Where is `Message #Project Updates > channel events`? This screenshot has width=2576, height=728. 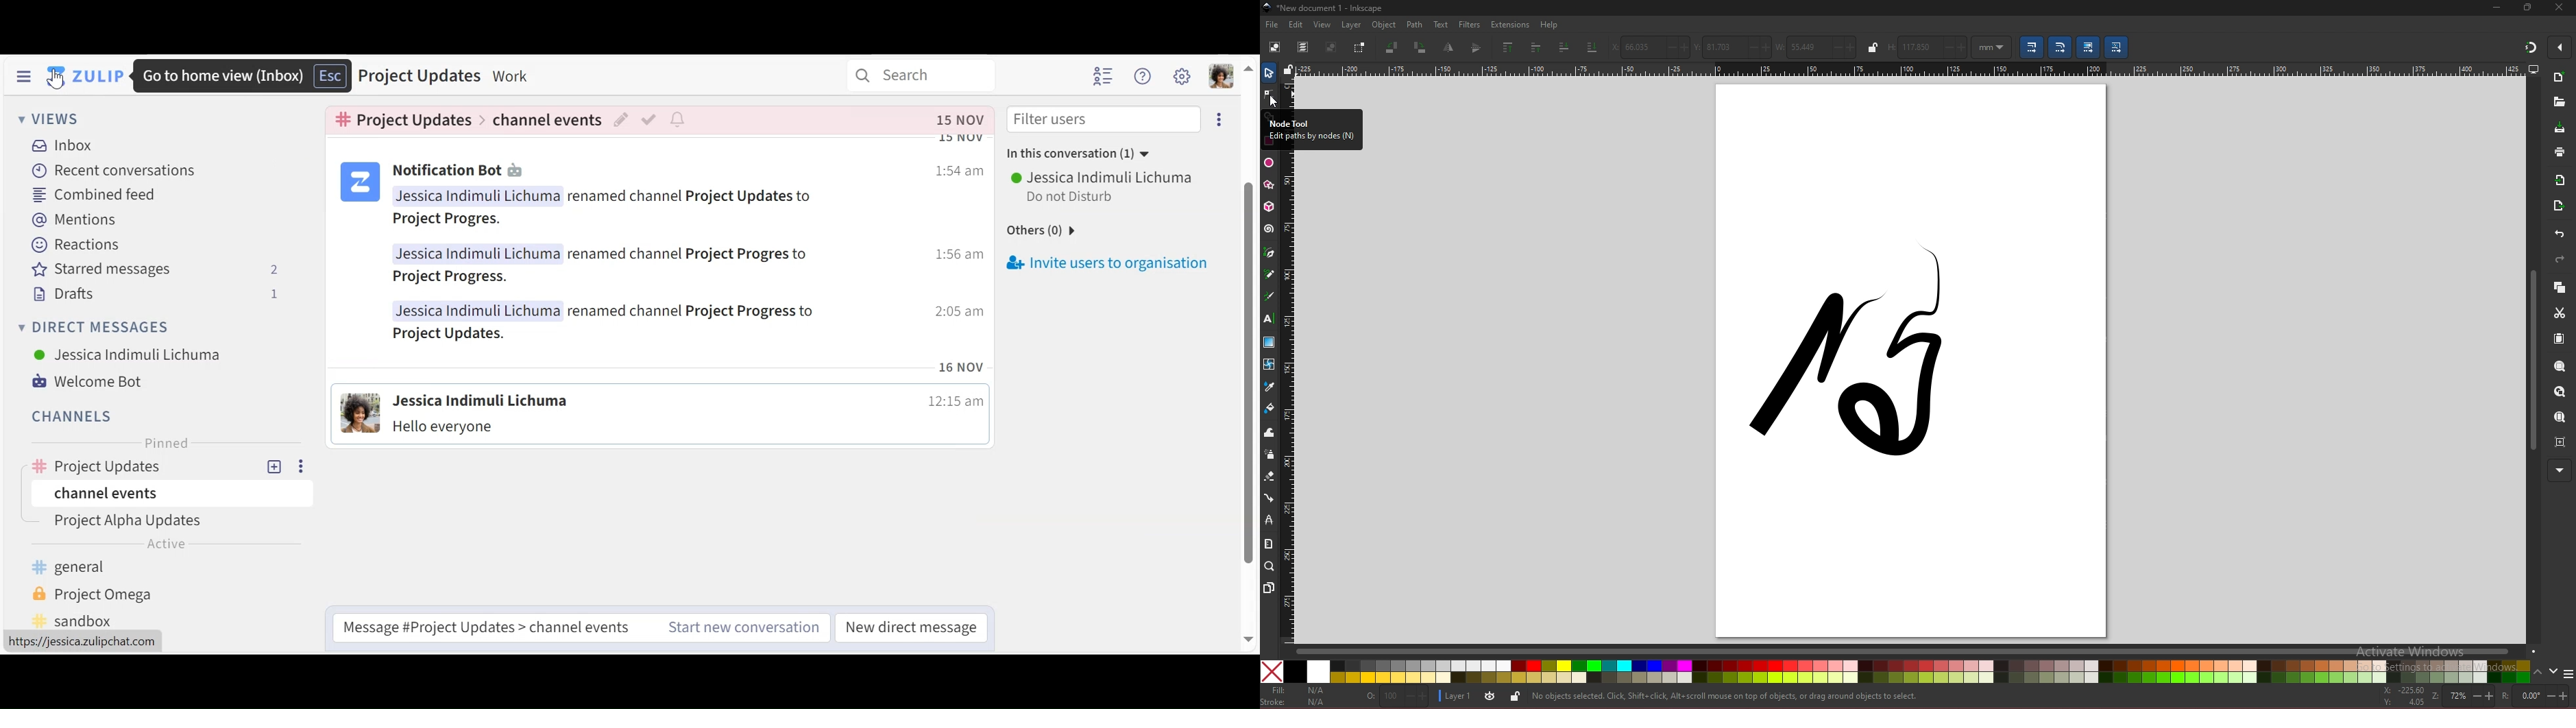 Message #Project Updates > channel events is located at coordinates (487, 628).